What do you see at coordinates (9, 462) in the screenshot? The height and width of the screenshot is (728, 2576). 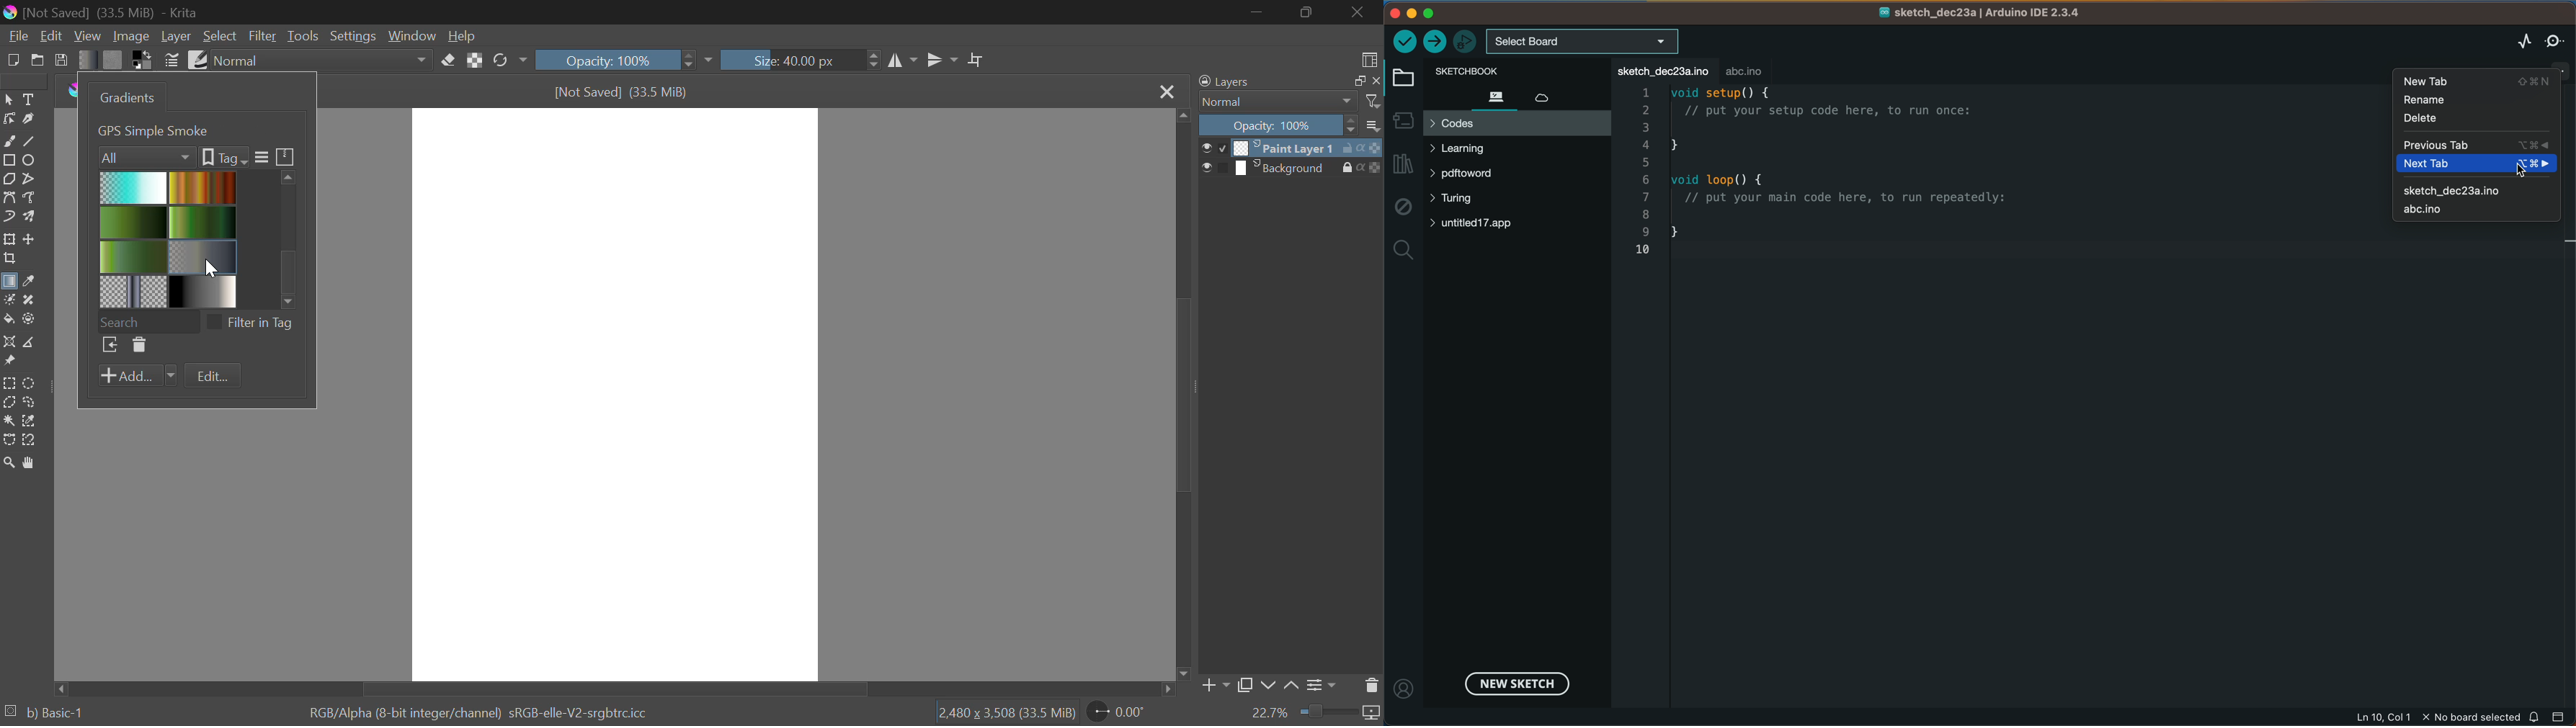 I see `Zoom` at bounding box center [9, 462].